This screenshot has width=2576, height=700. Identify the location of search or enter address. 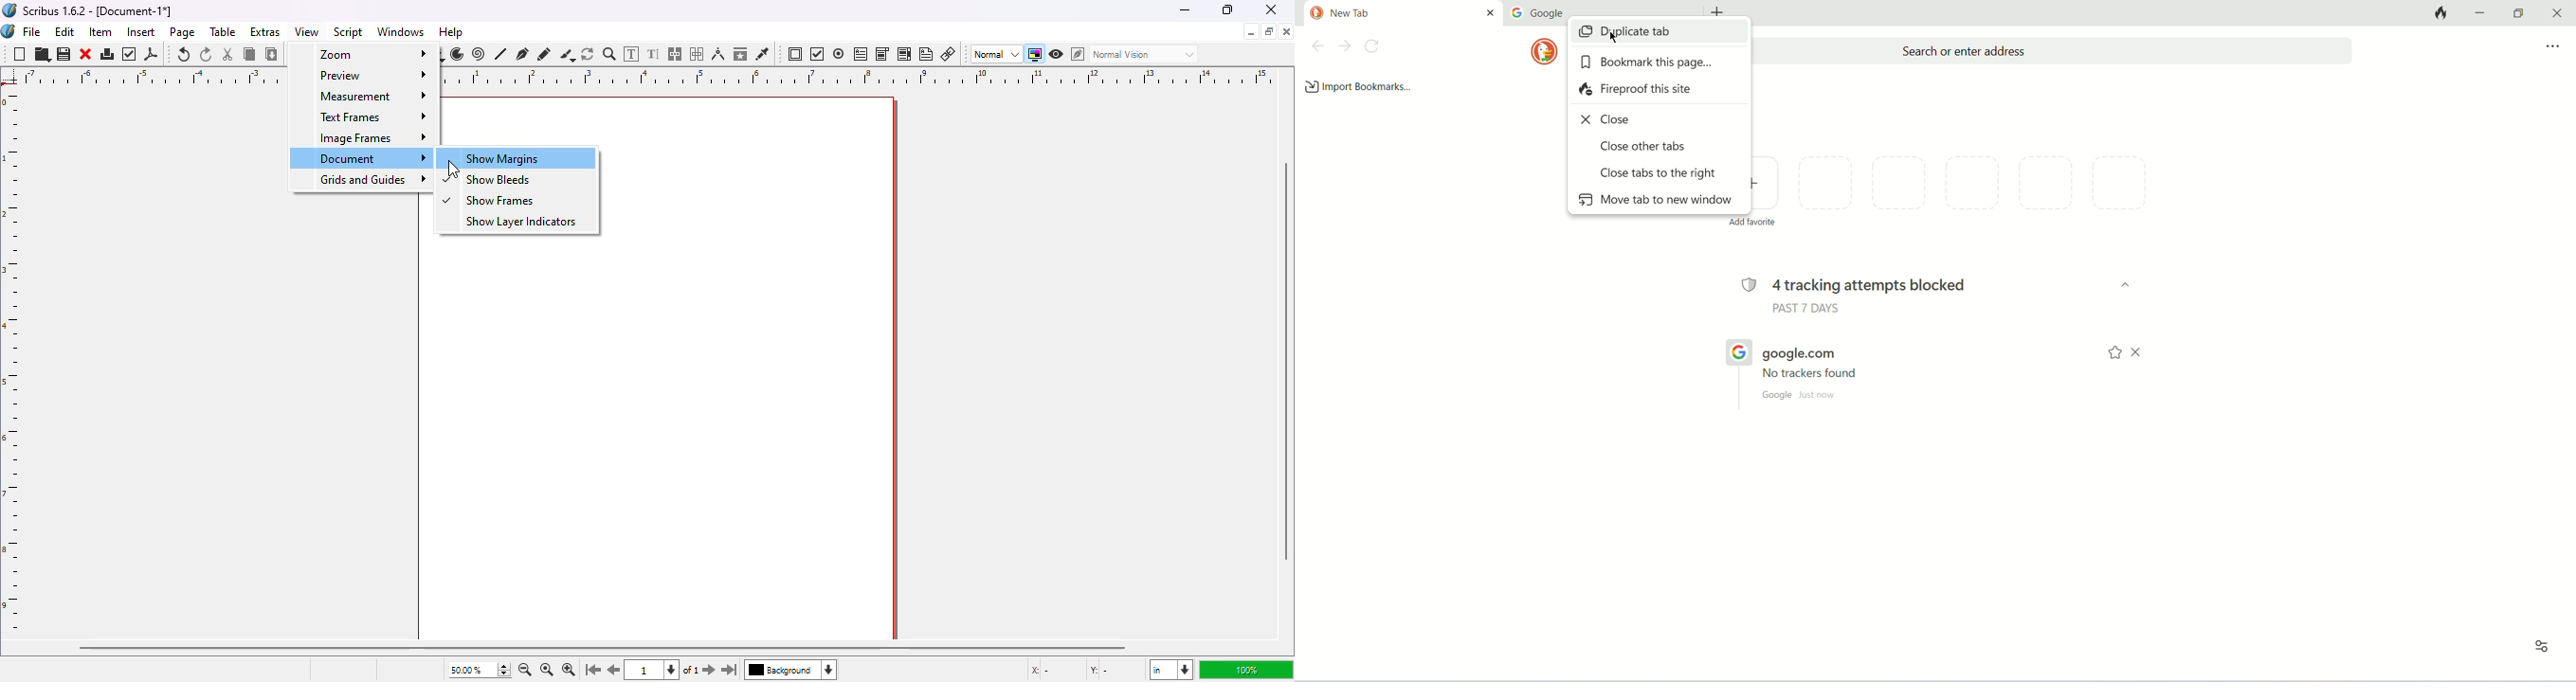
(2055, 51).